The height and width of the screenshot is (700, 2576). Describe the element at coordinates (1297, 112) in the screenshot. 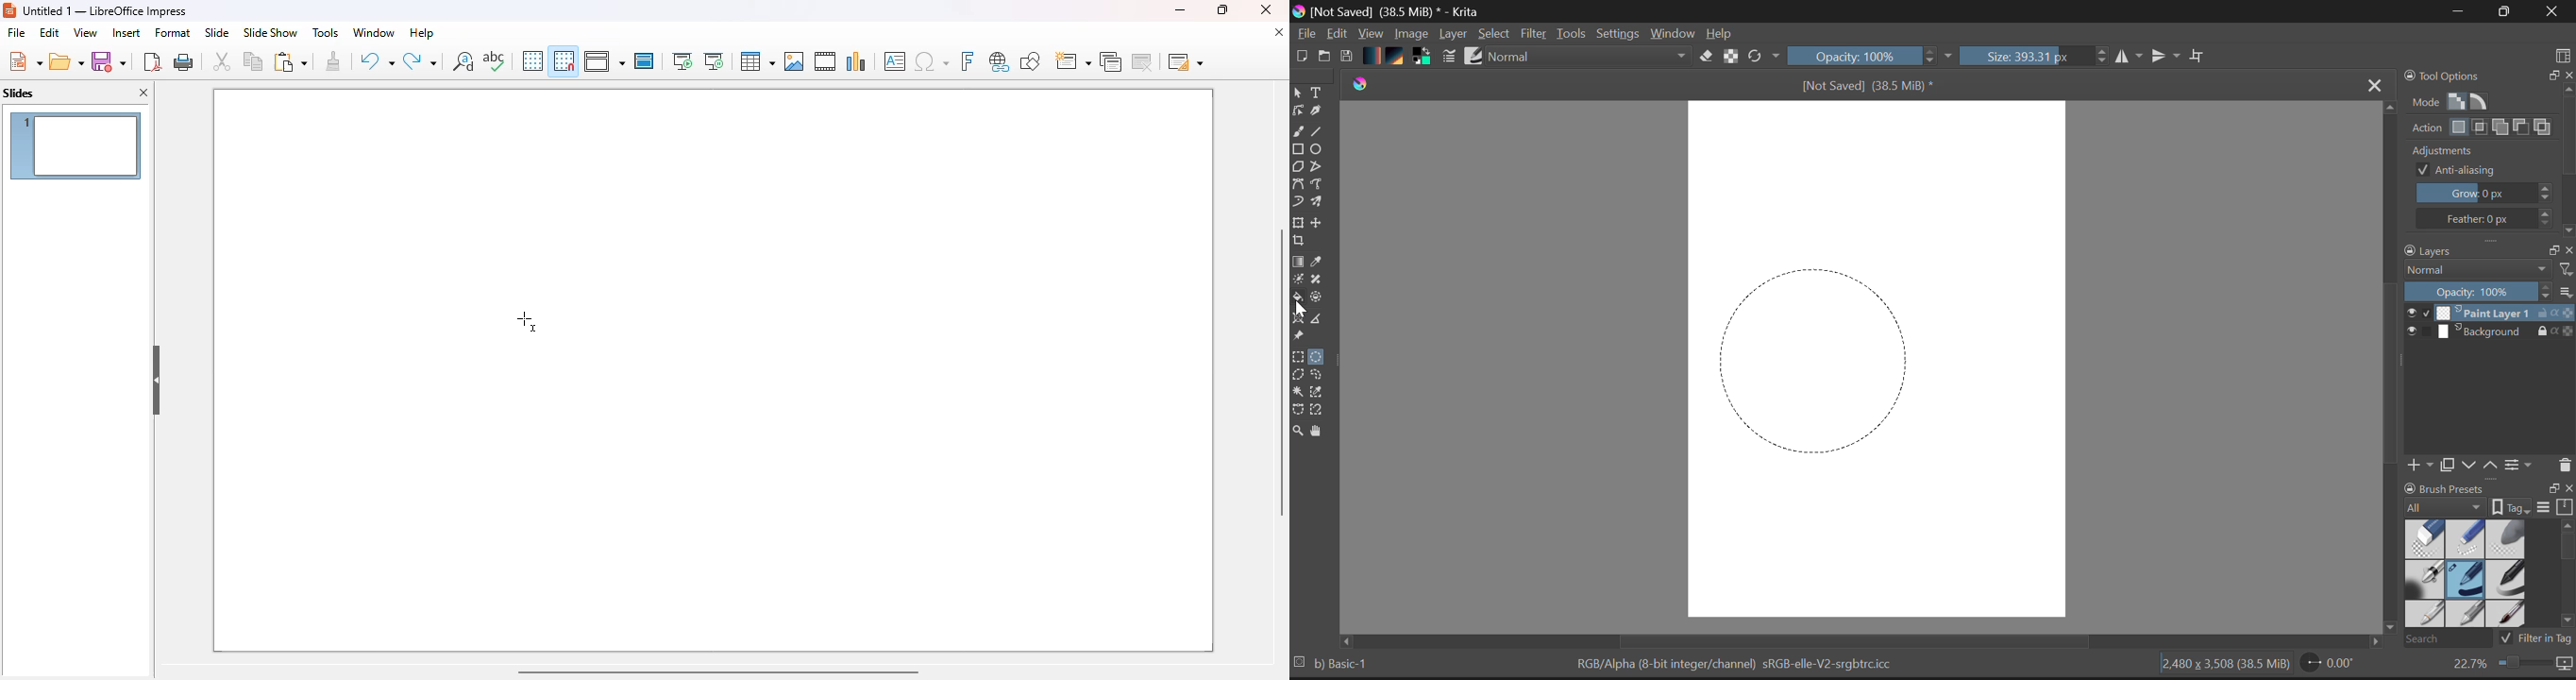

I see `Edit shapes` at that location.